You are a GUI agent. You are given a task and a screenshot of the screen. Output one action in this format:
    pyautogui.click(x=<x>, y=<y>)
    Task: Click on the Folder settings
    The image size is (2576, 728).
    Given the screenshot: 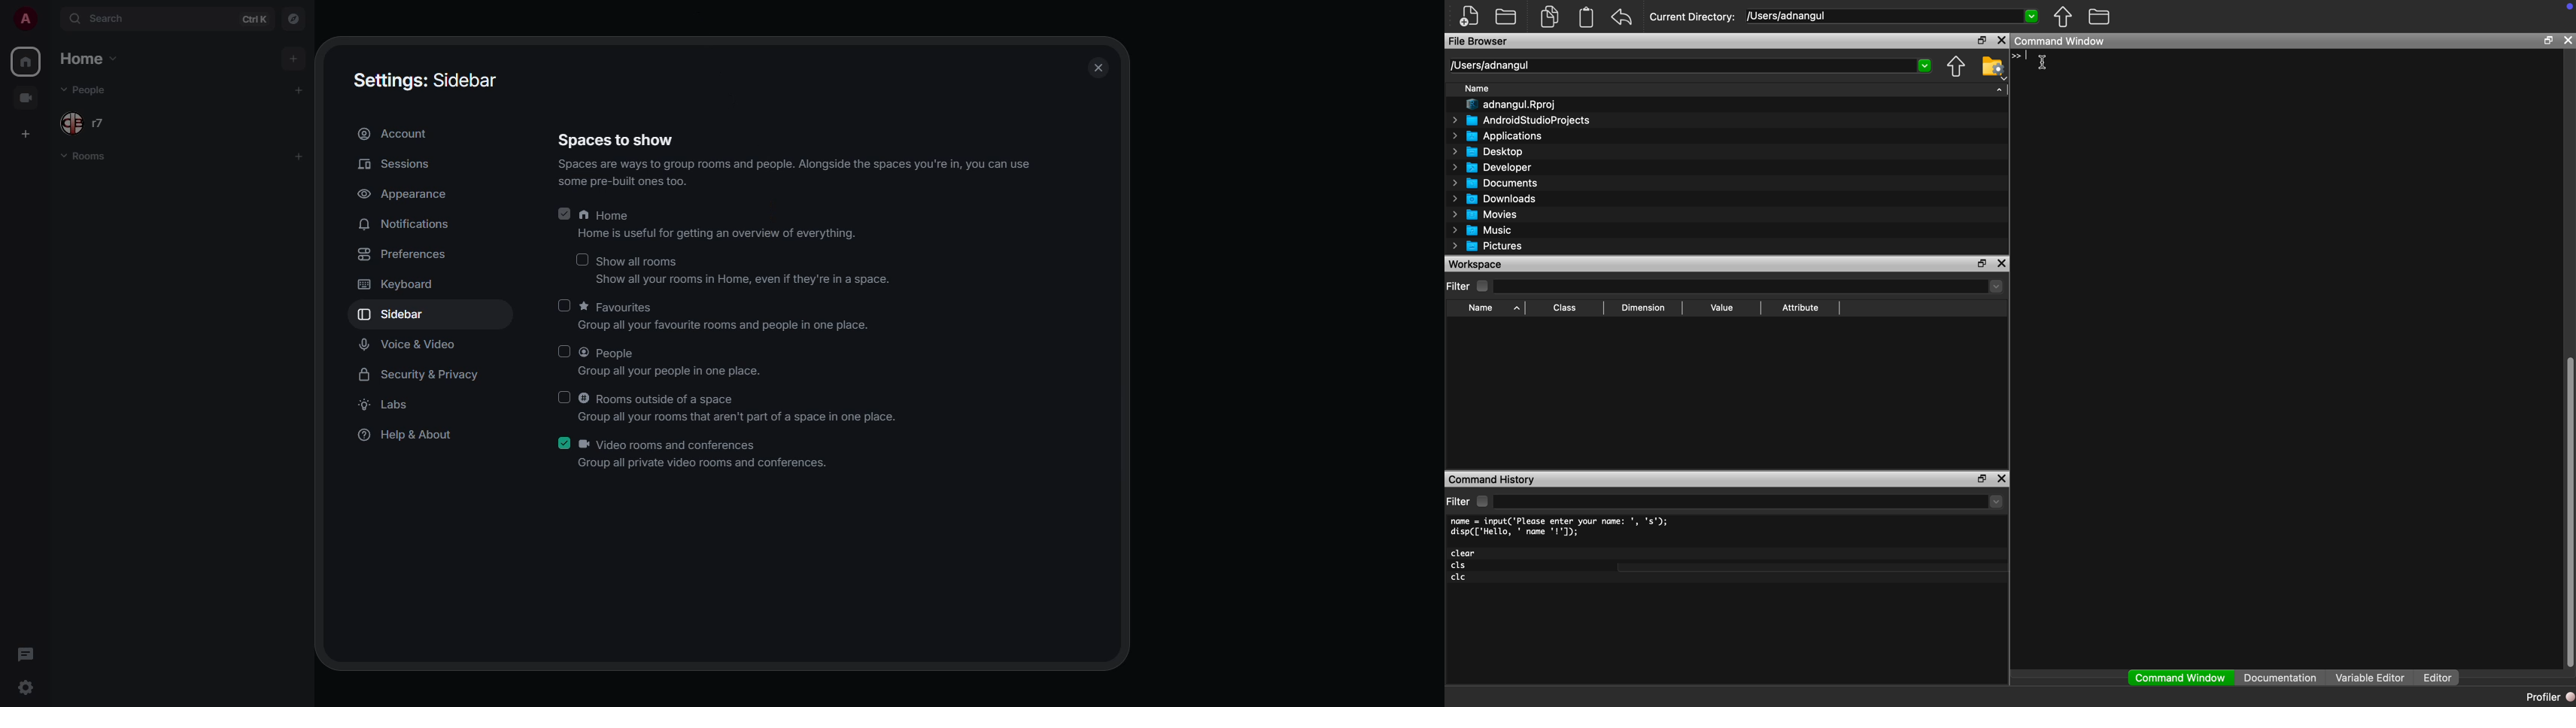 What is the action you would take?
    pyautogui.click(x=1994, y=68)
    